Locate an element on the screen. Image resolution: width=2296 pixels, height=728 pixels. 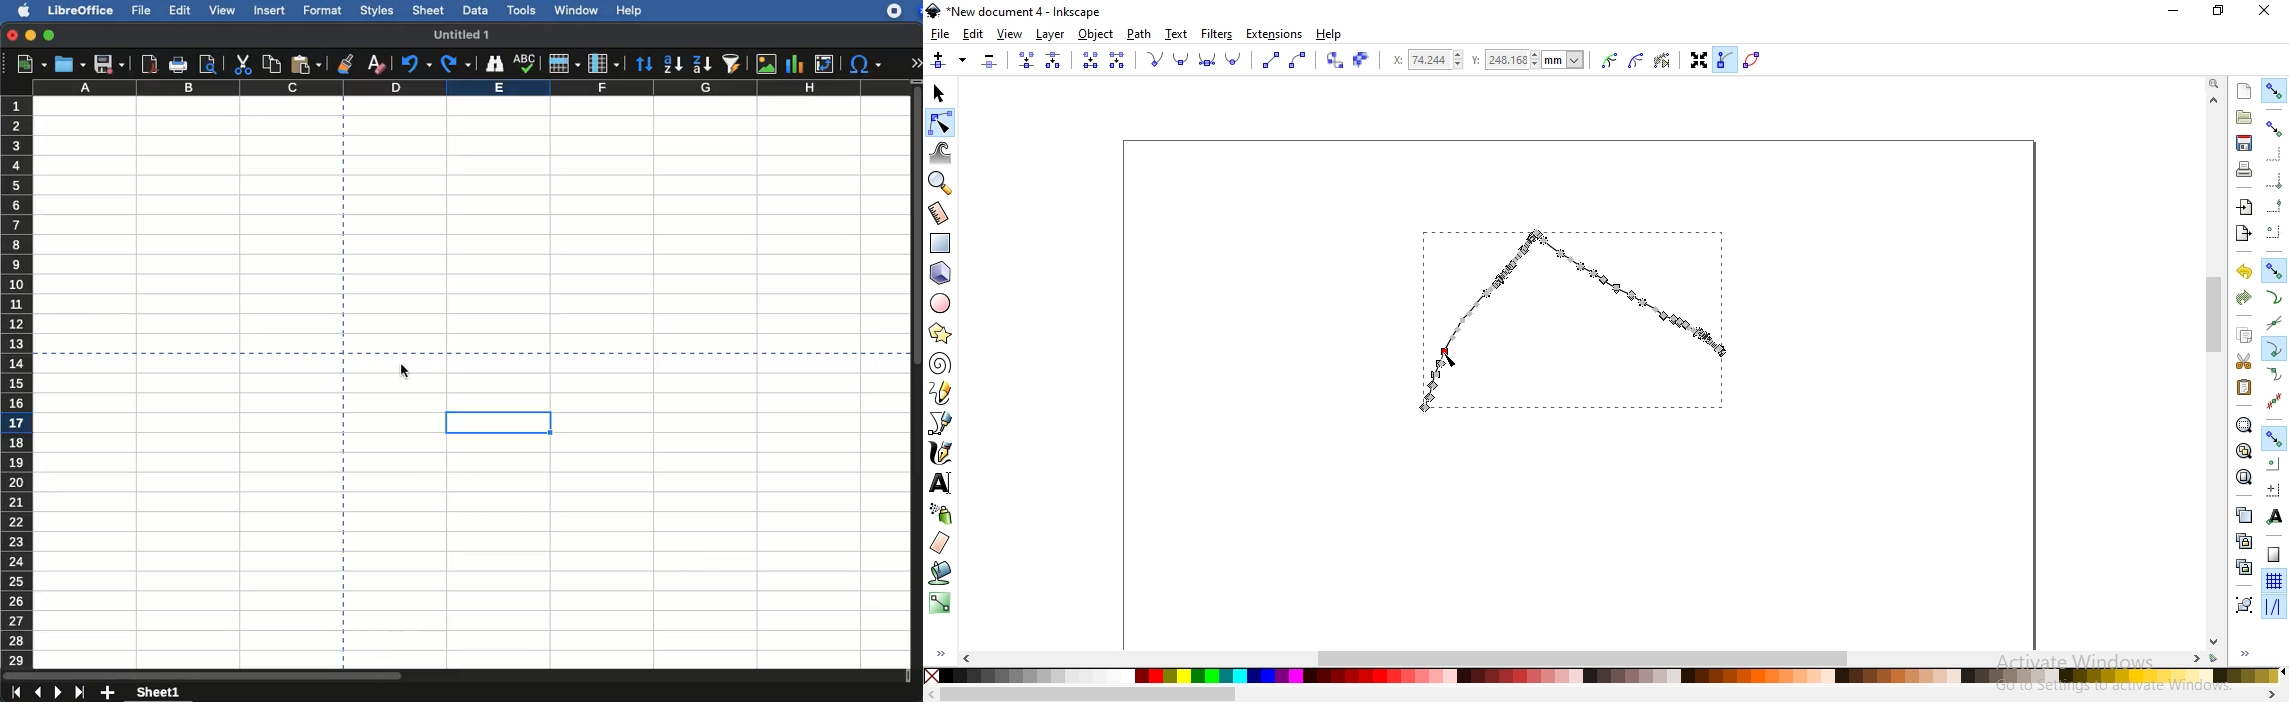
open is located at coordinates (70, 63).